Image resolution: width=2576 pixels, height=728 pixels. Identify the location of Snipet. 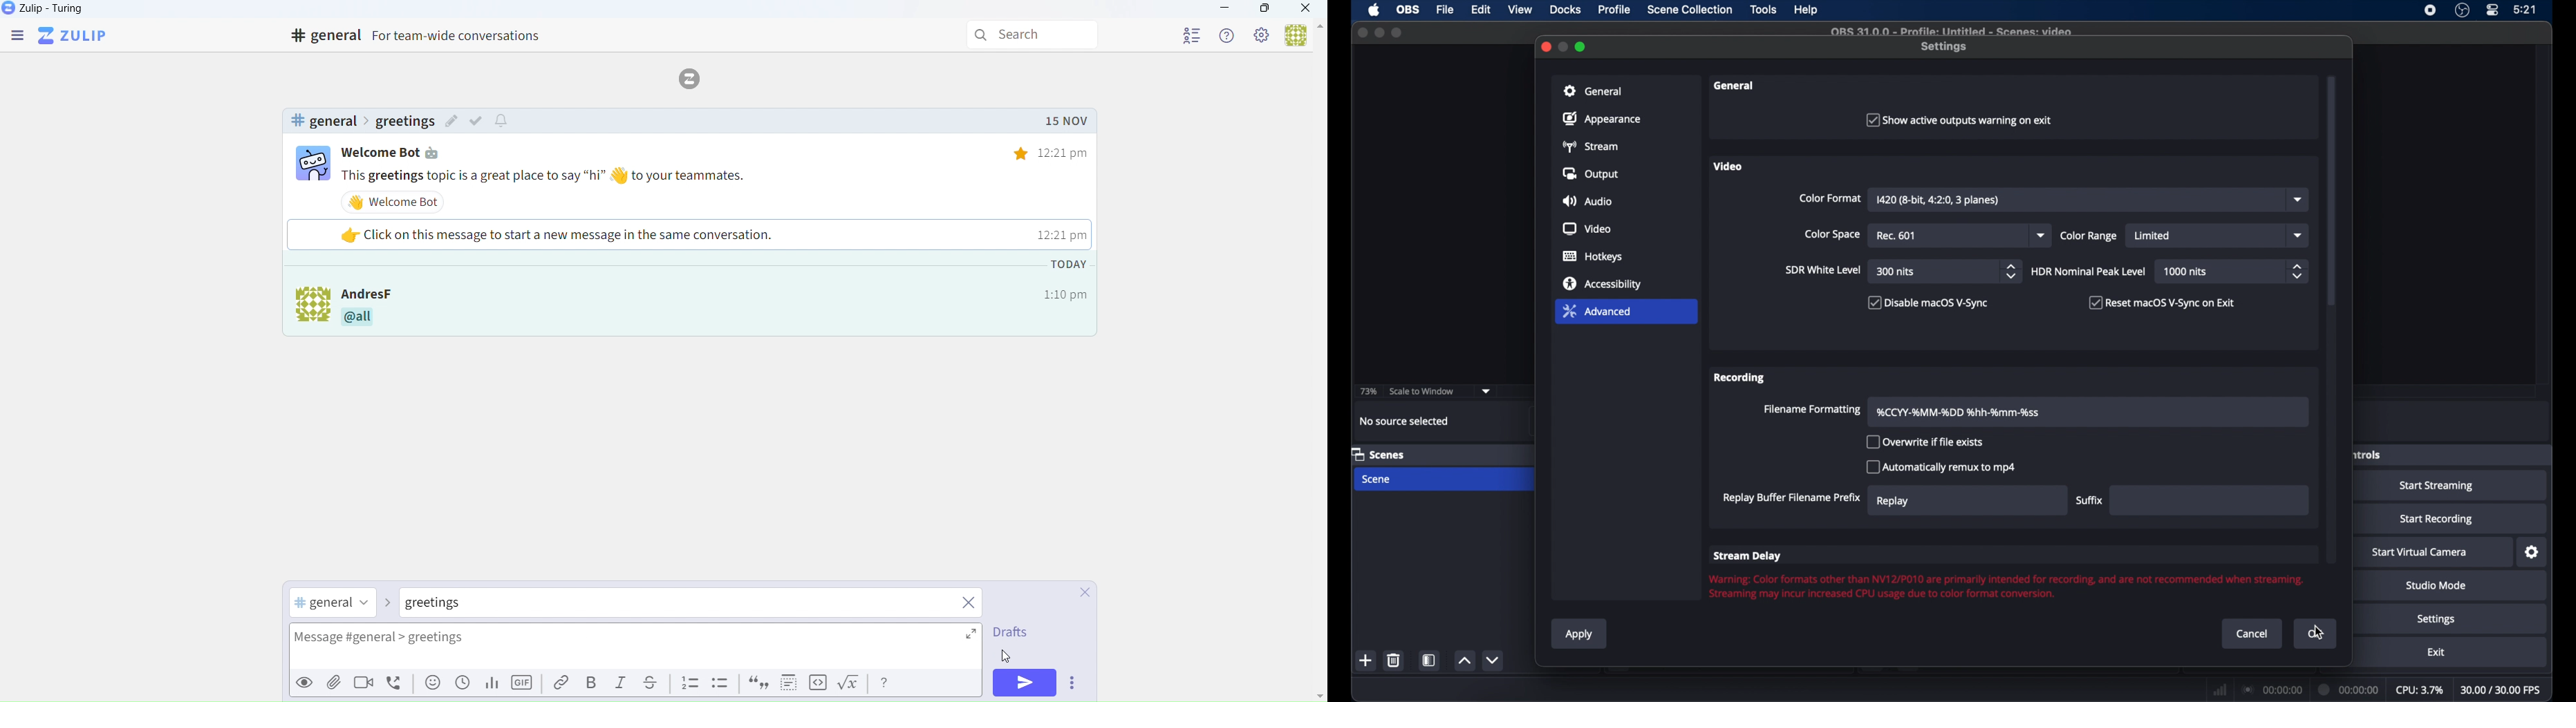
(722, 685).